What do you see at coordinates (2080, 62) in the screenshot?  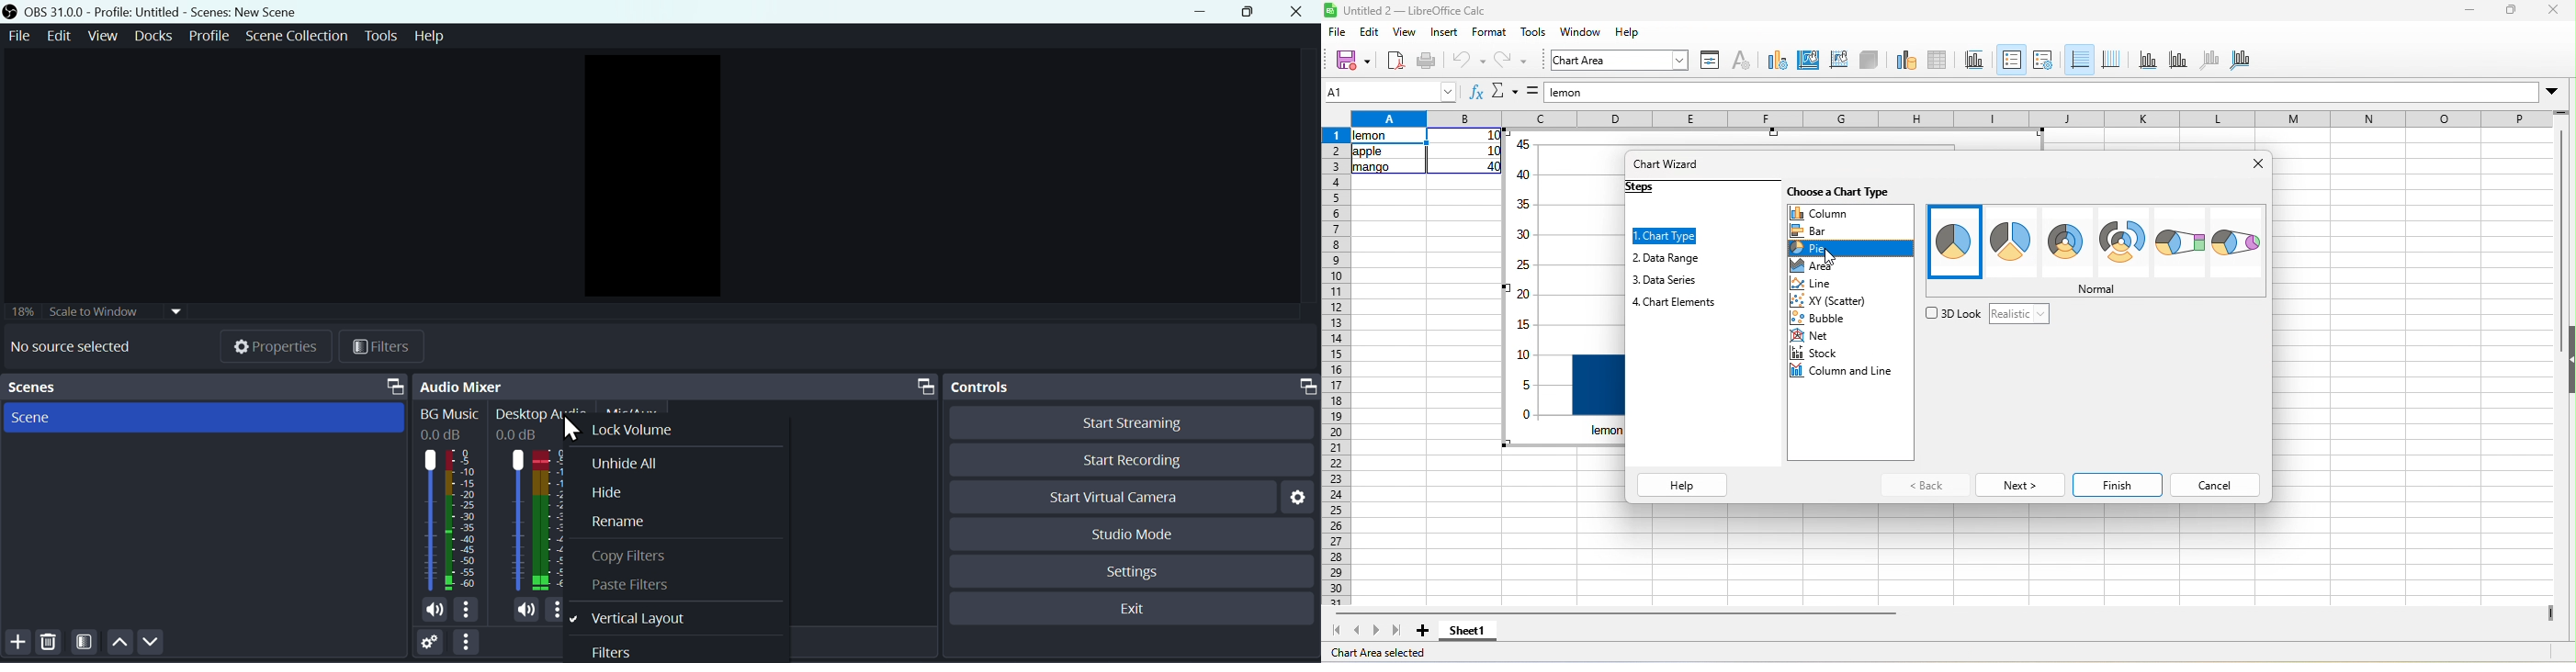 I see `horizontal grid` at bounding box center [2080, 62].